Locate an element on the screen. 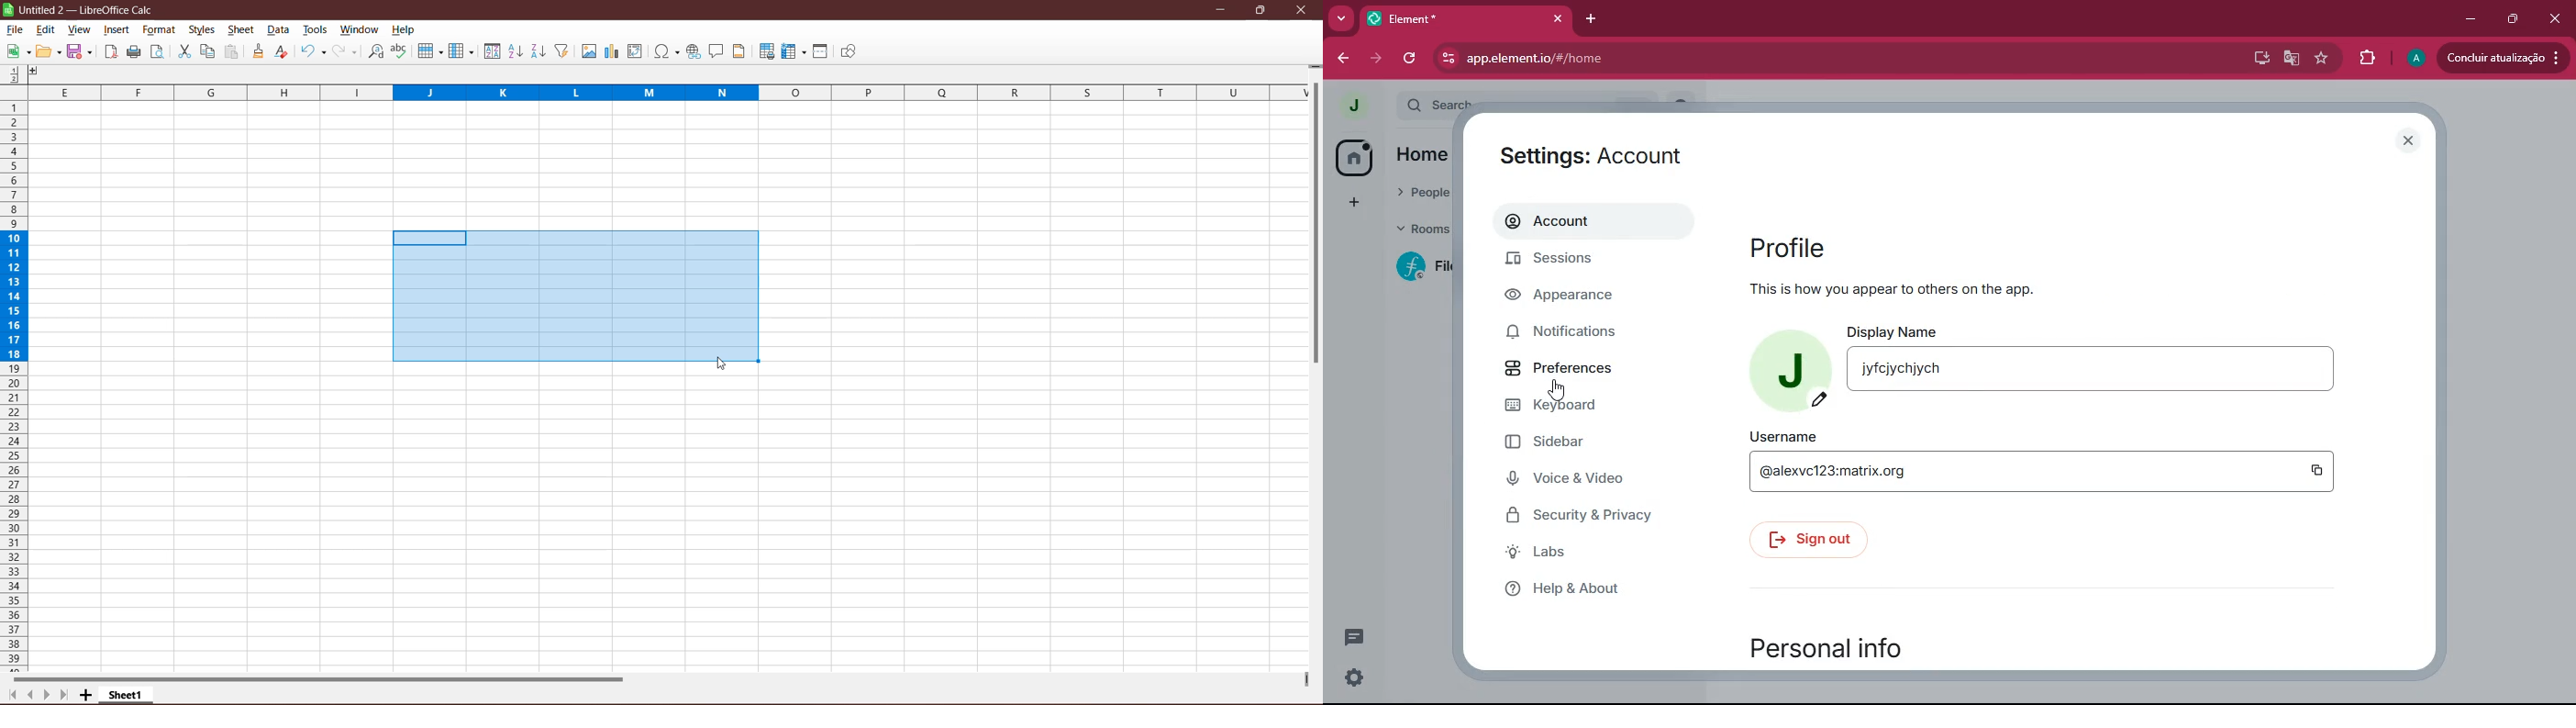 This screenshot has height=728, width=2576. copy is located at coordinates (2315, 471).